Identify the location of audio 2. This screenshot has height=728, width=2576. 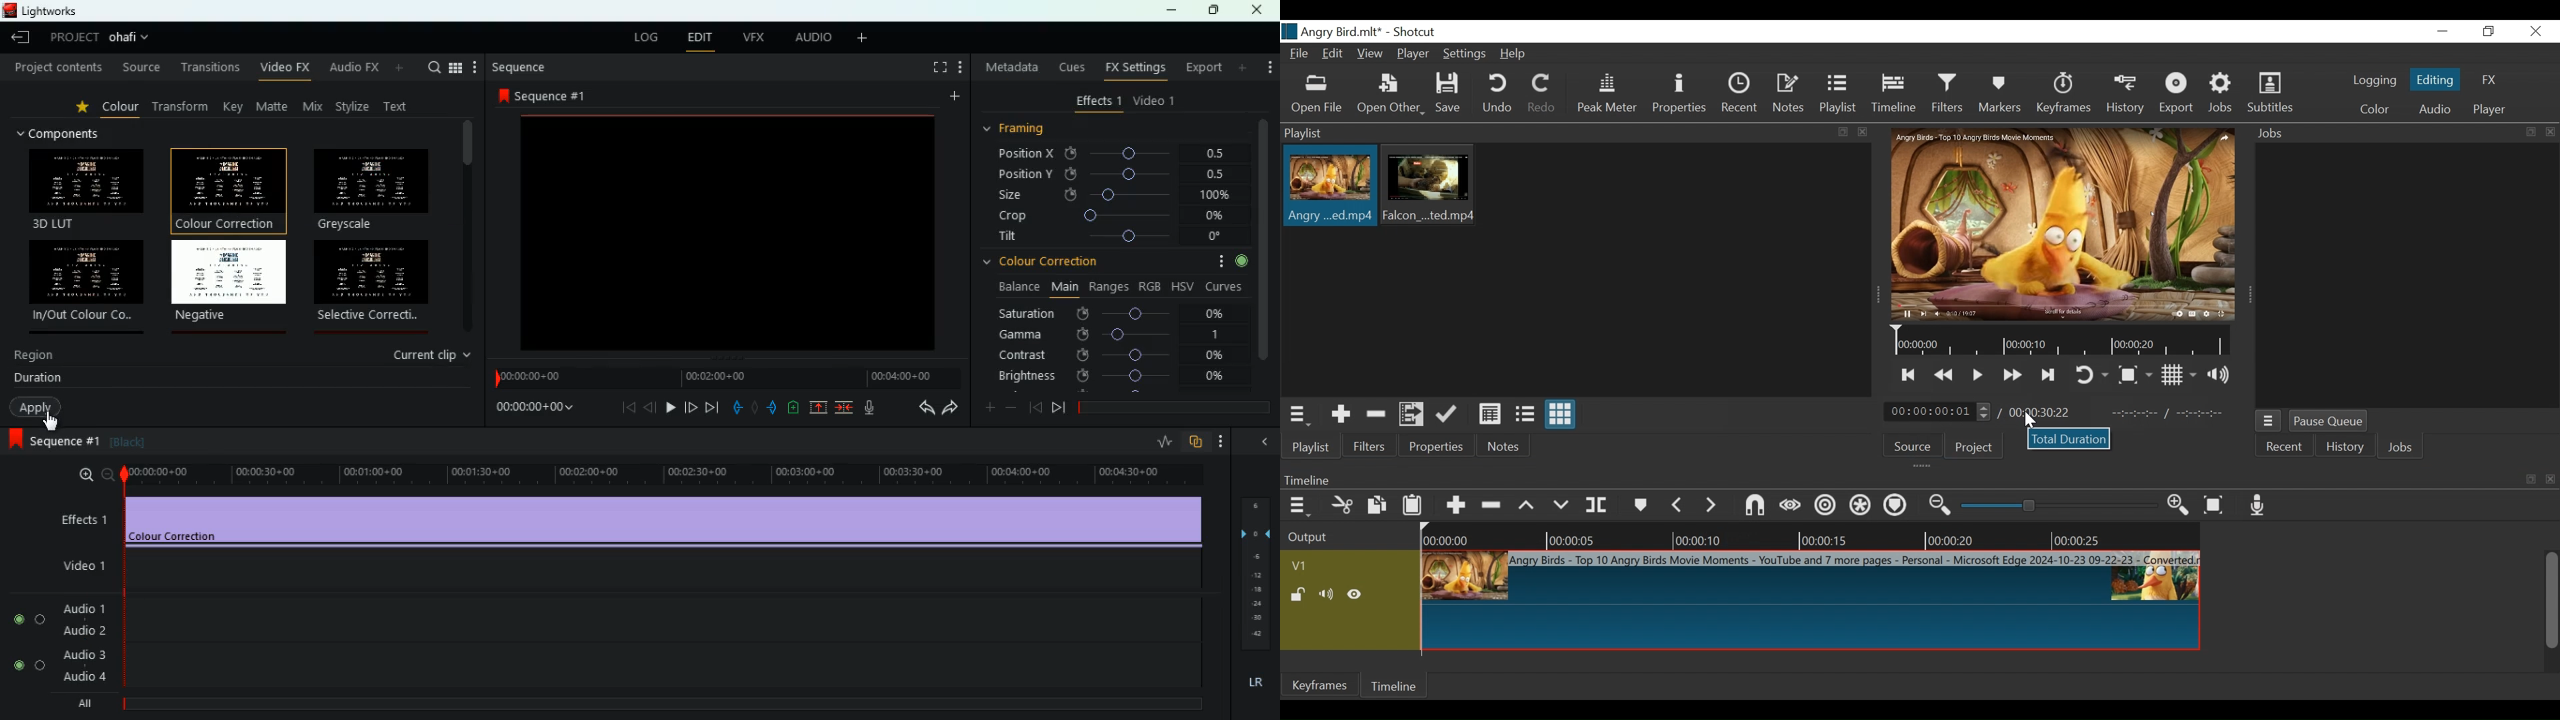
(86, 629).